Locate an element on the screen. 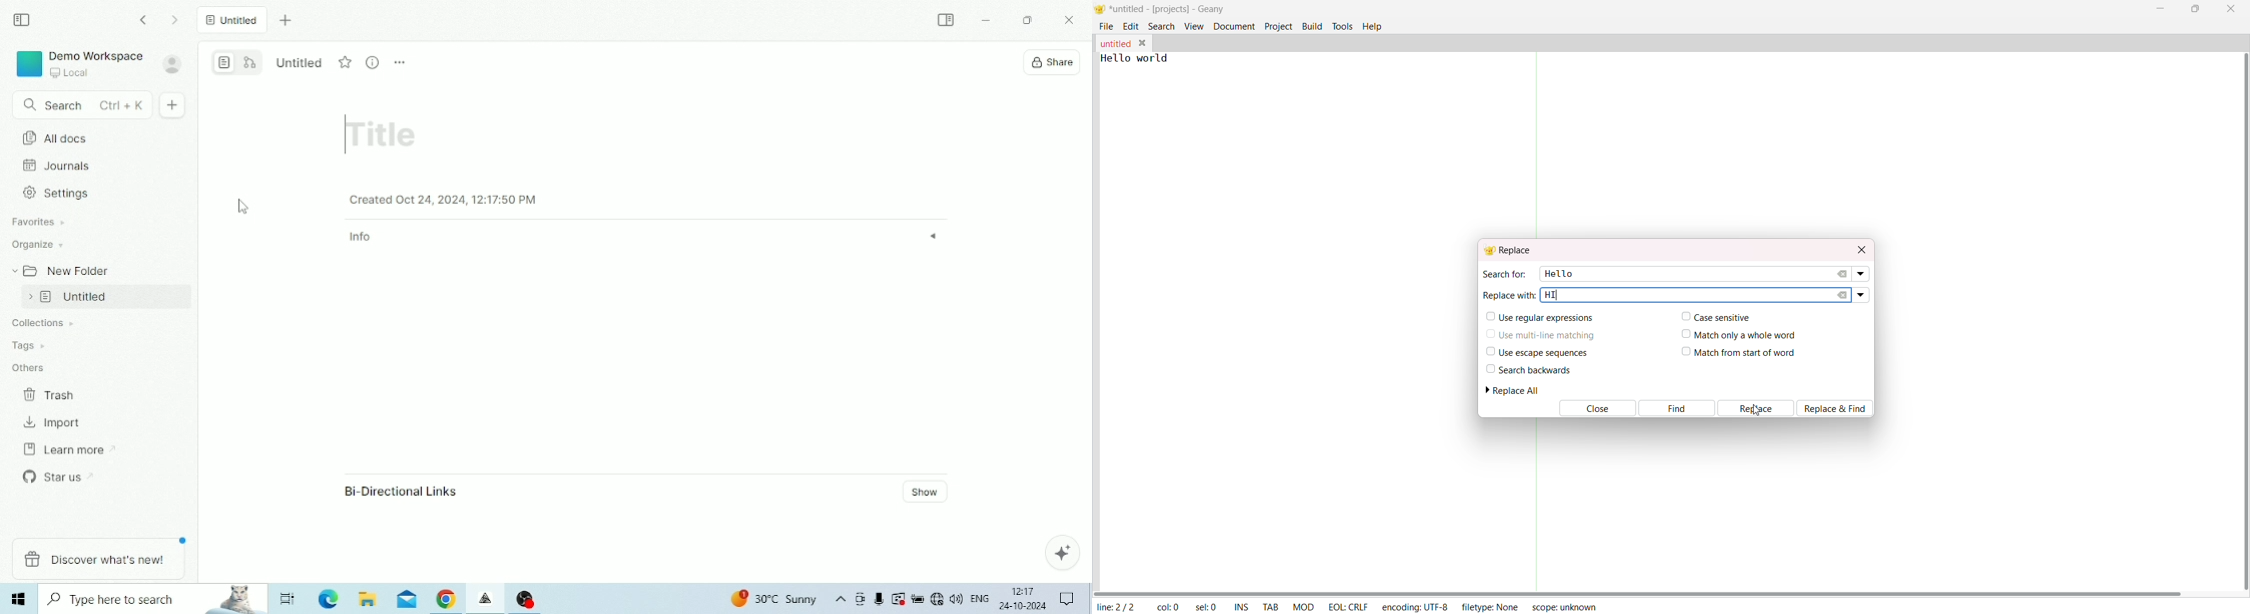 This screenshot has width=2268, height=616. Collections is located at coordinates (38, 324).